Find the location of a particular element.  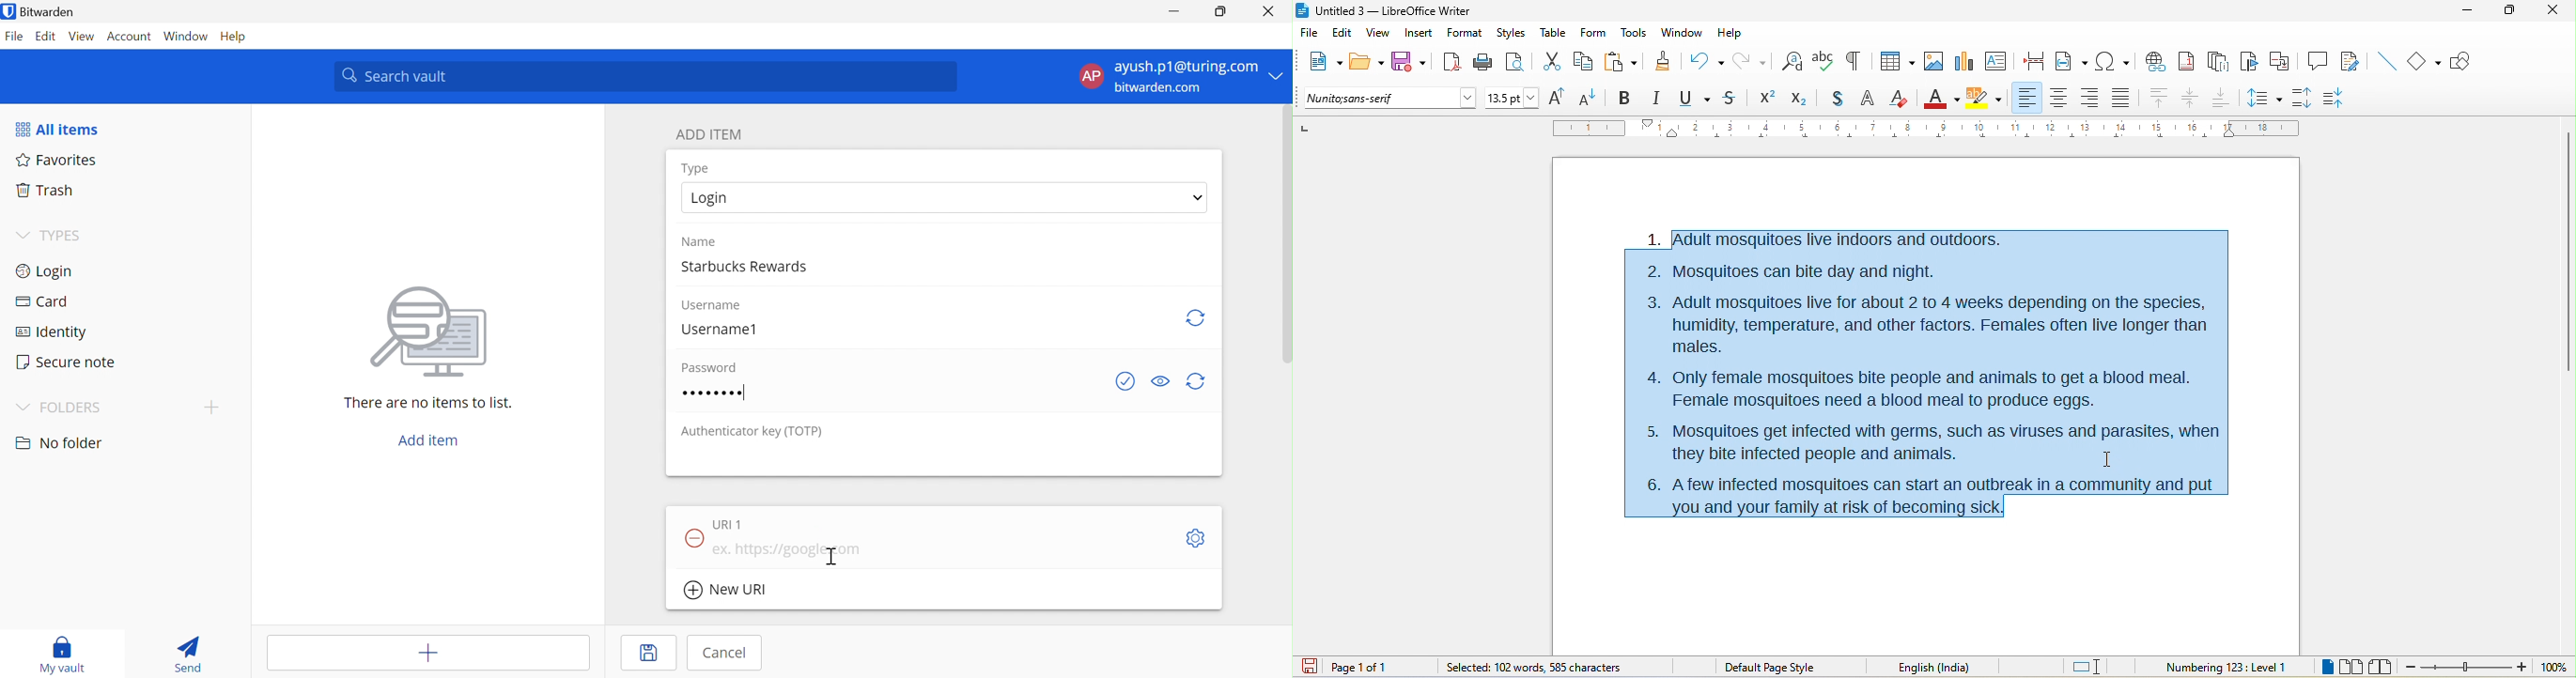

strikethrough is located at coordinates (1730, 100).